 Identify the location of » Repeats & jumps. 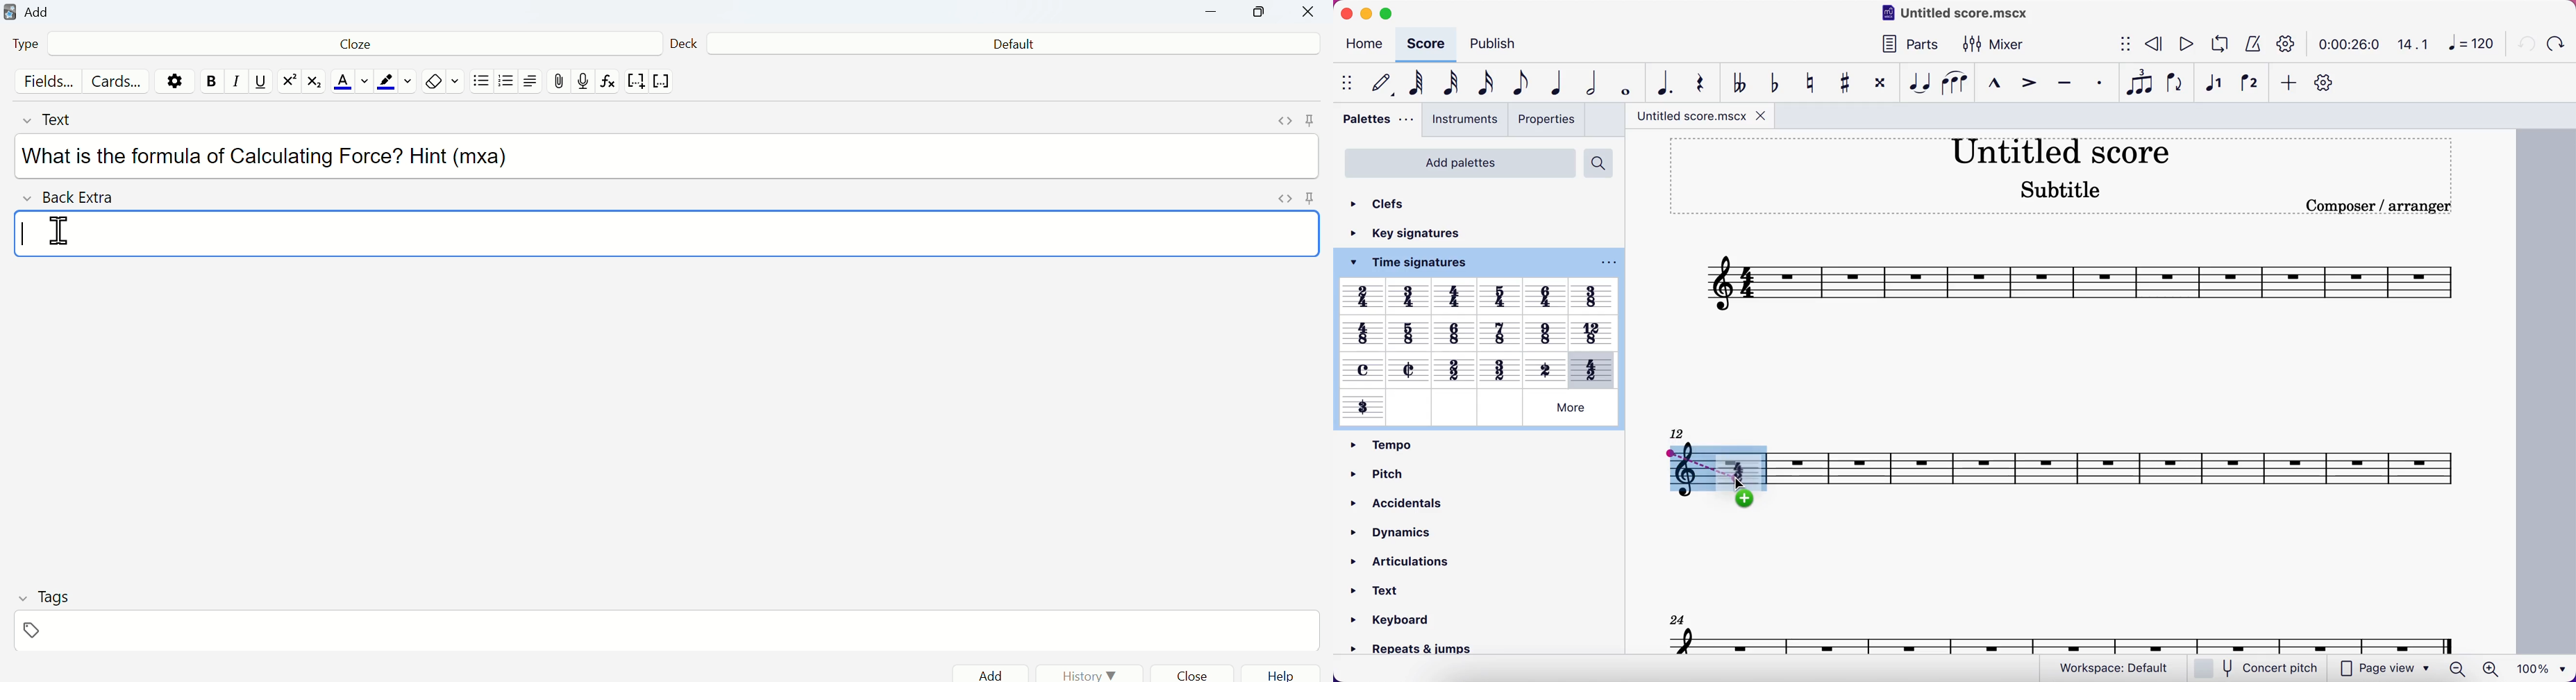
(1403, 651).